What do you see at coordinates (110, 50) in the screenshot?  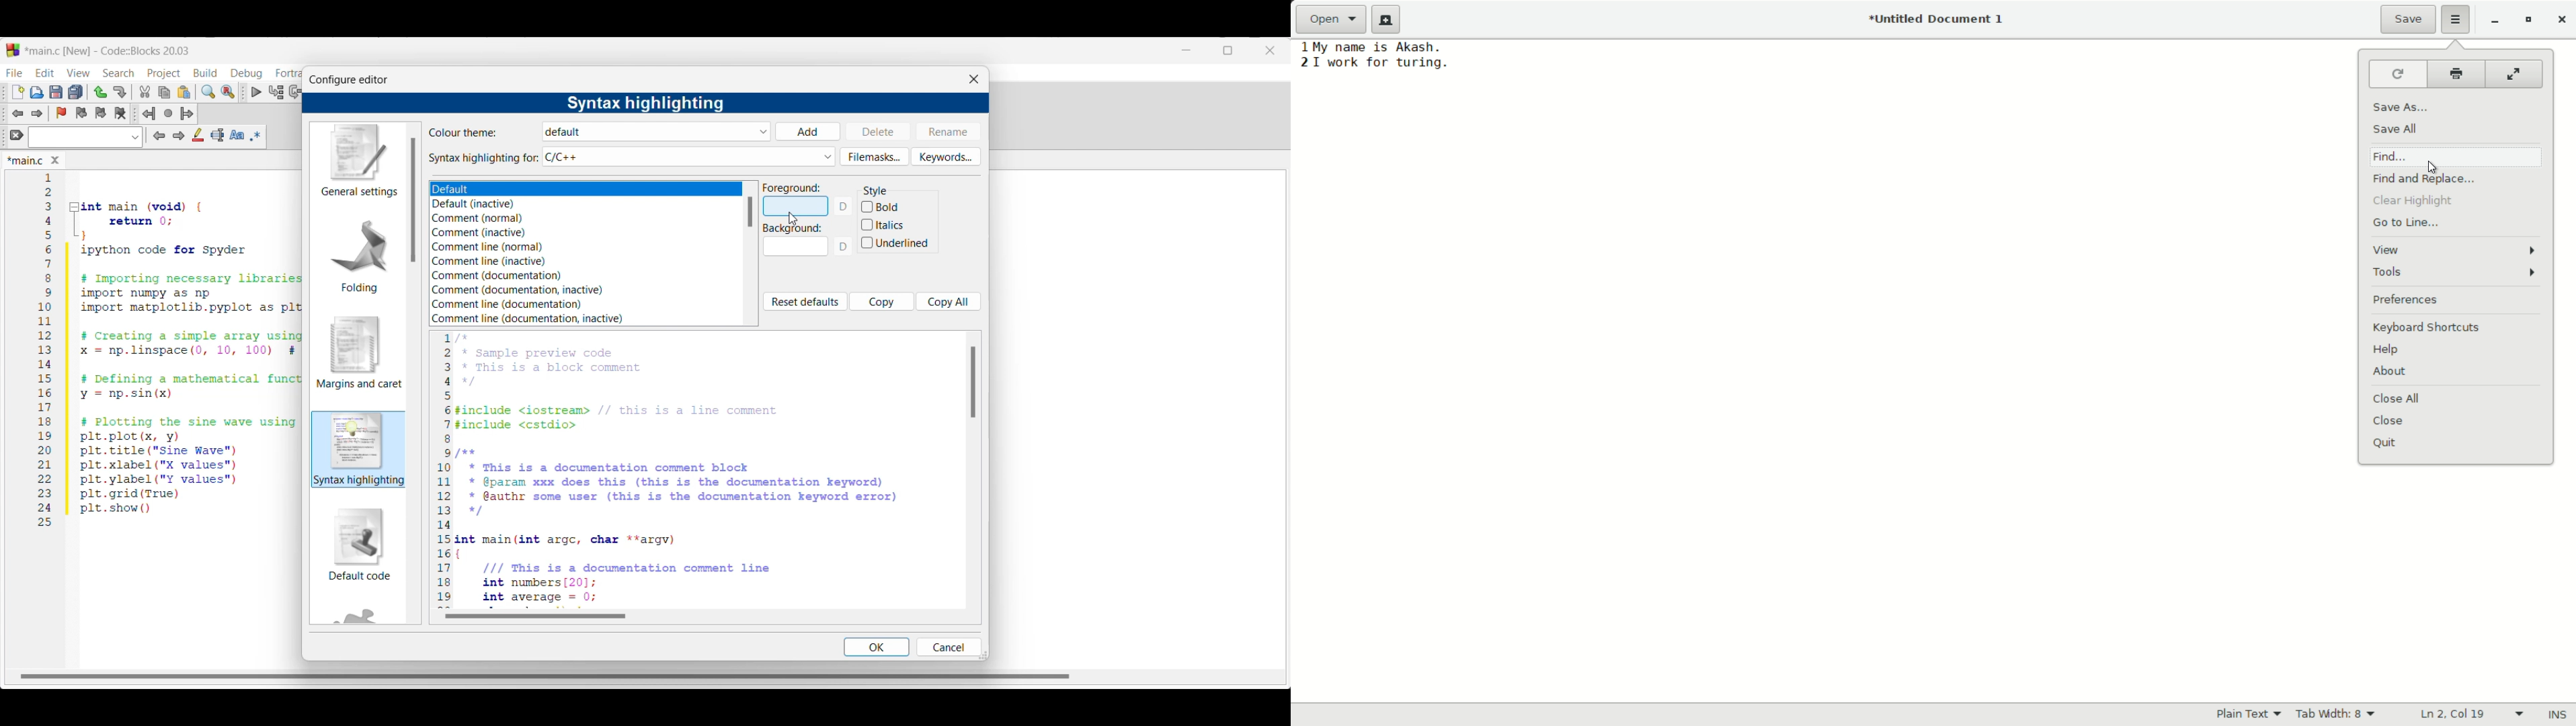 I see `Project name, software name and version` at bounding box center [110, 50].